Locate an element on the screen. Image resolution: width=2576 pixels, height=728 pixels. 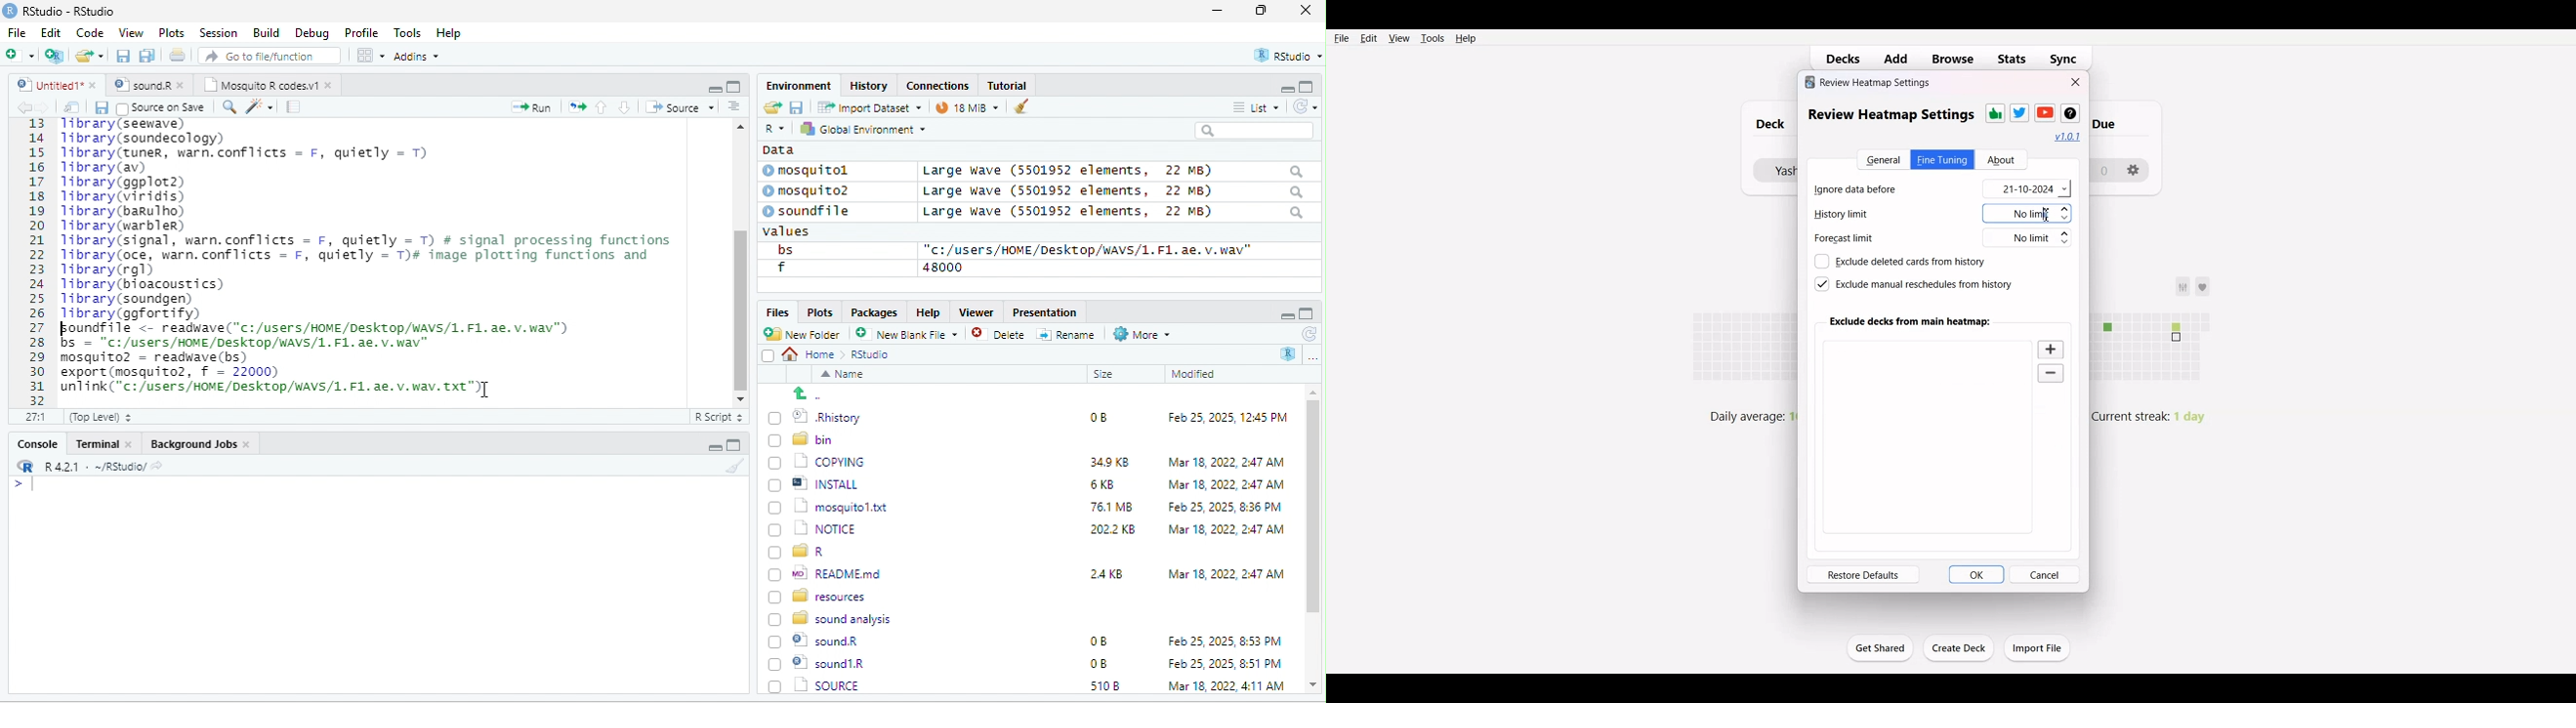
open is located at coordinates (771, 108).